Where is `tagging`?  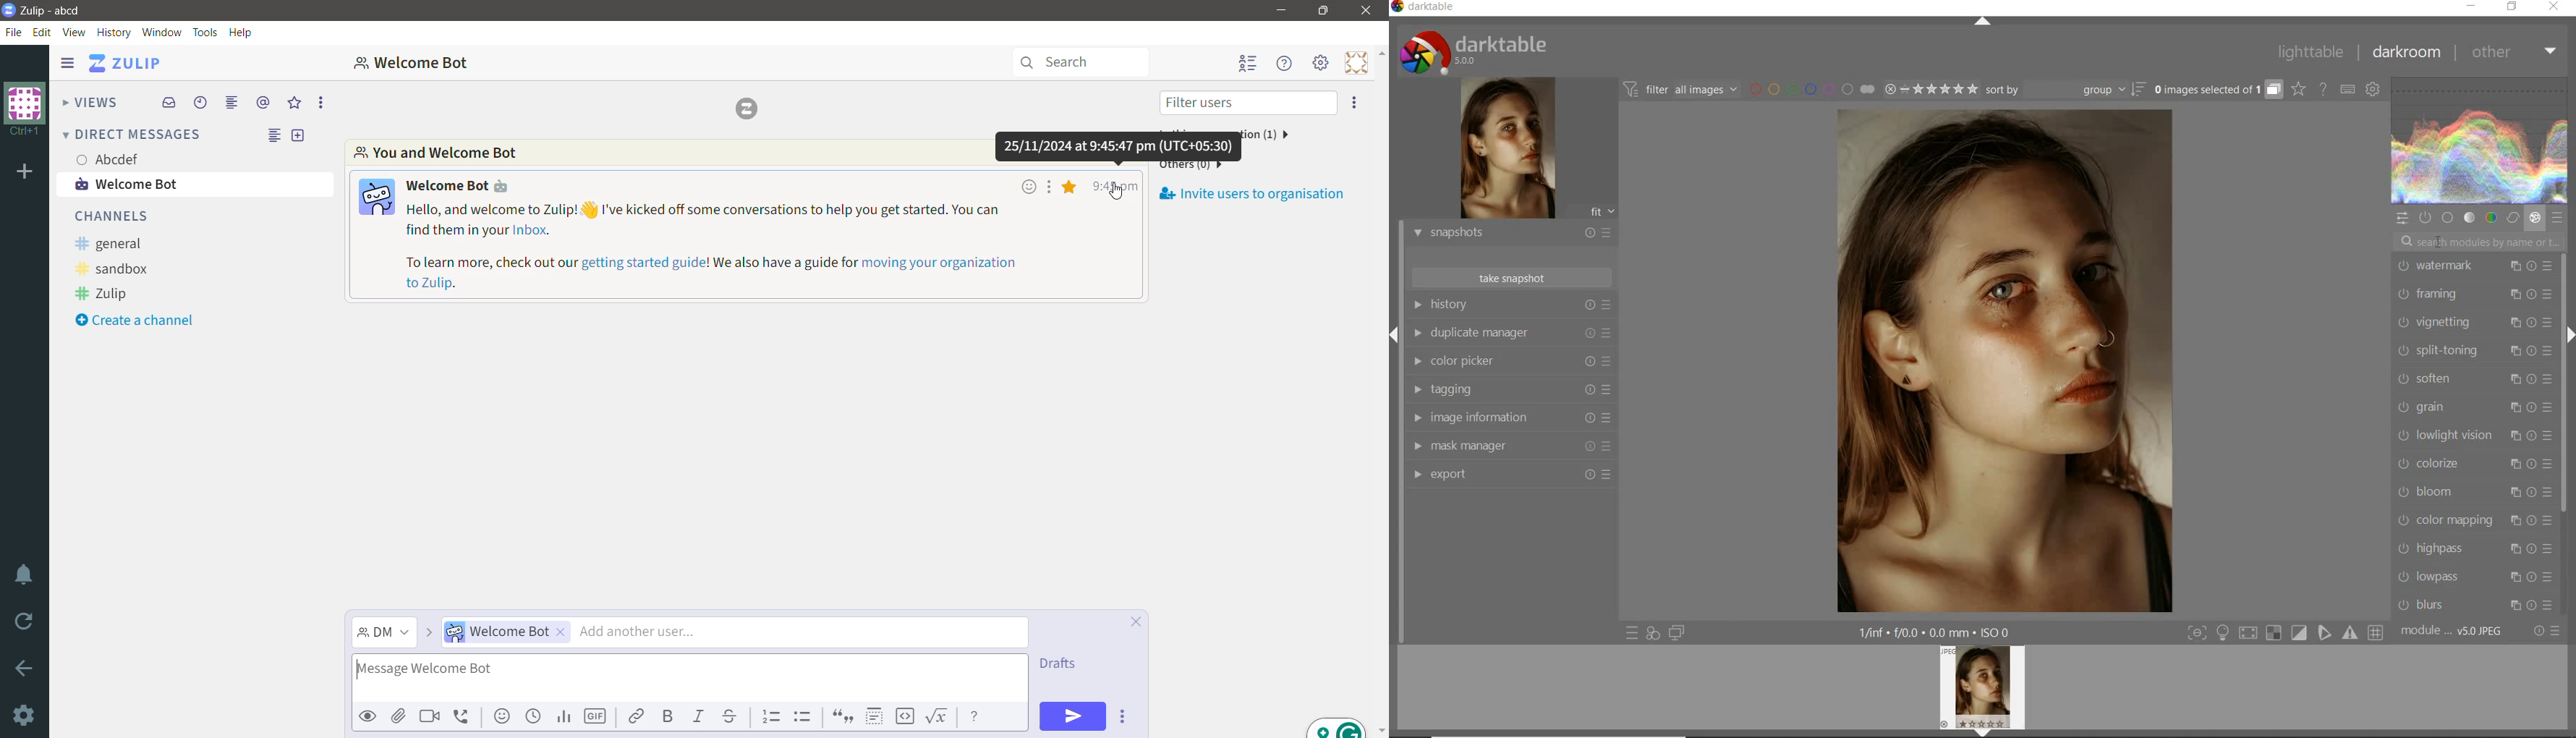 tagging is located at coordinates (1508, 390).